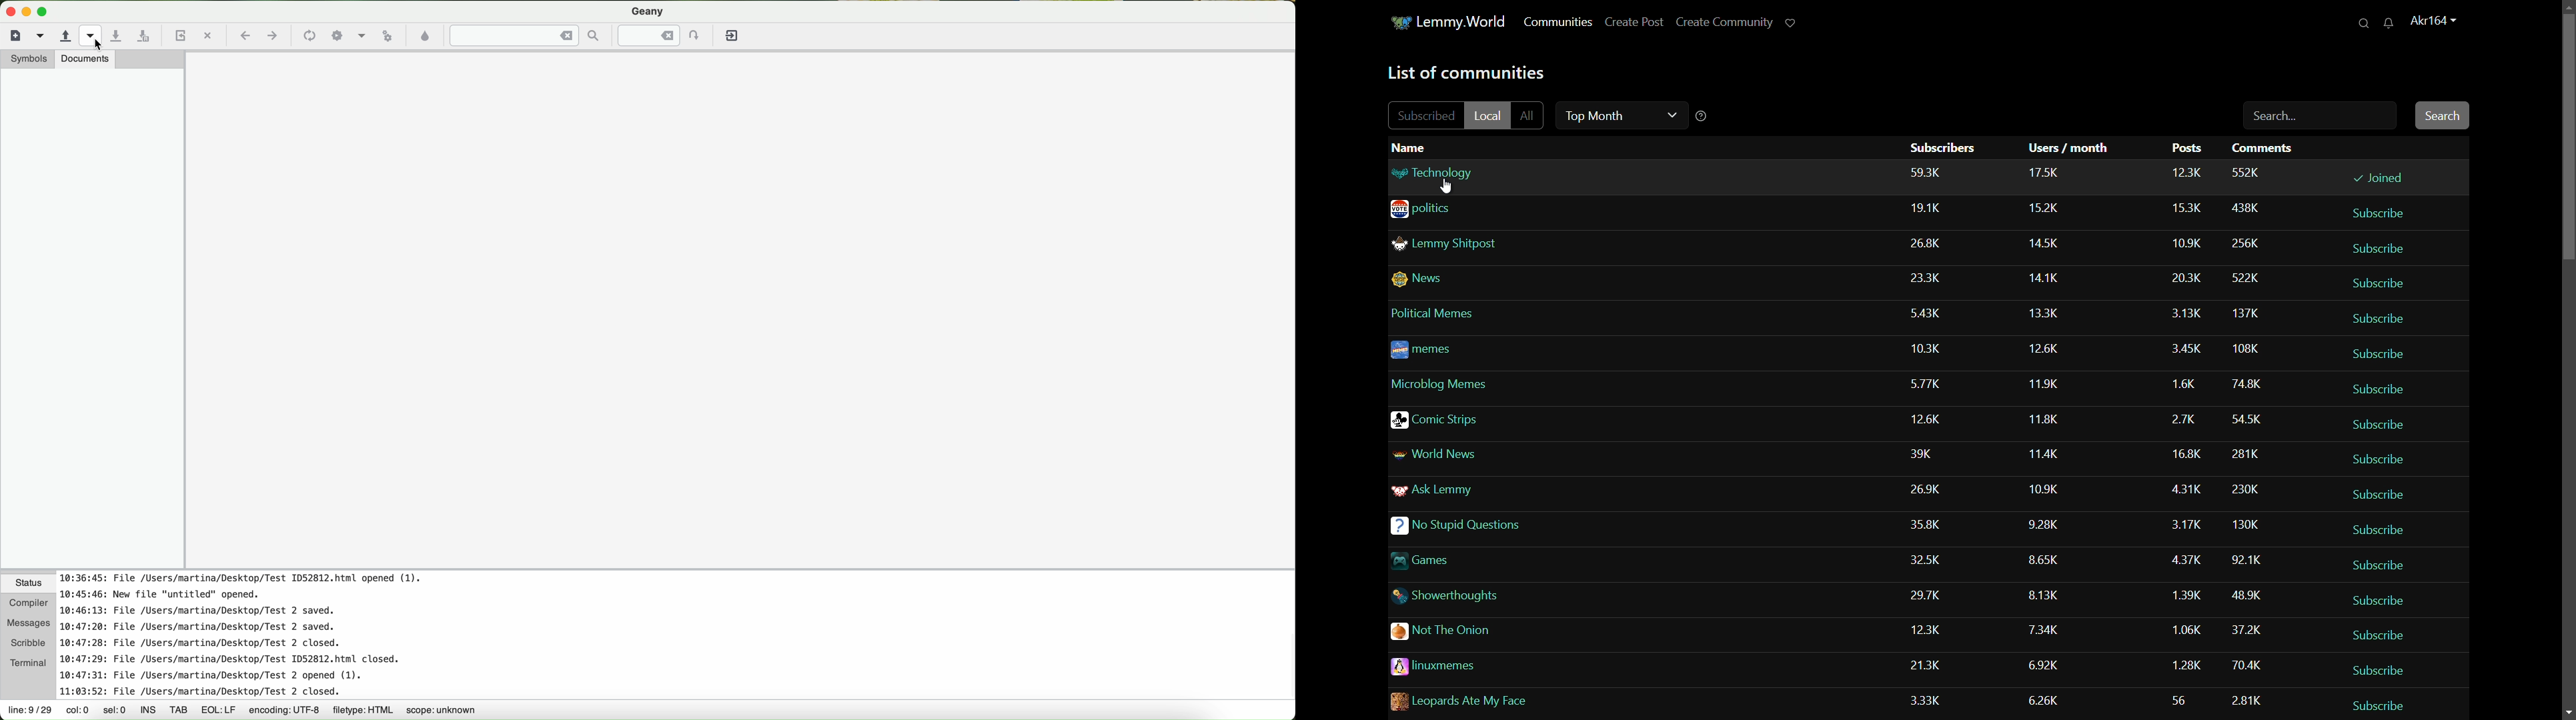 Image resolution: width=2576 pixels, height=728 pixels. I want to click on open an existing file, so click(65, 37).